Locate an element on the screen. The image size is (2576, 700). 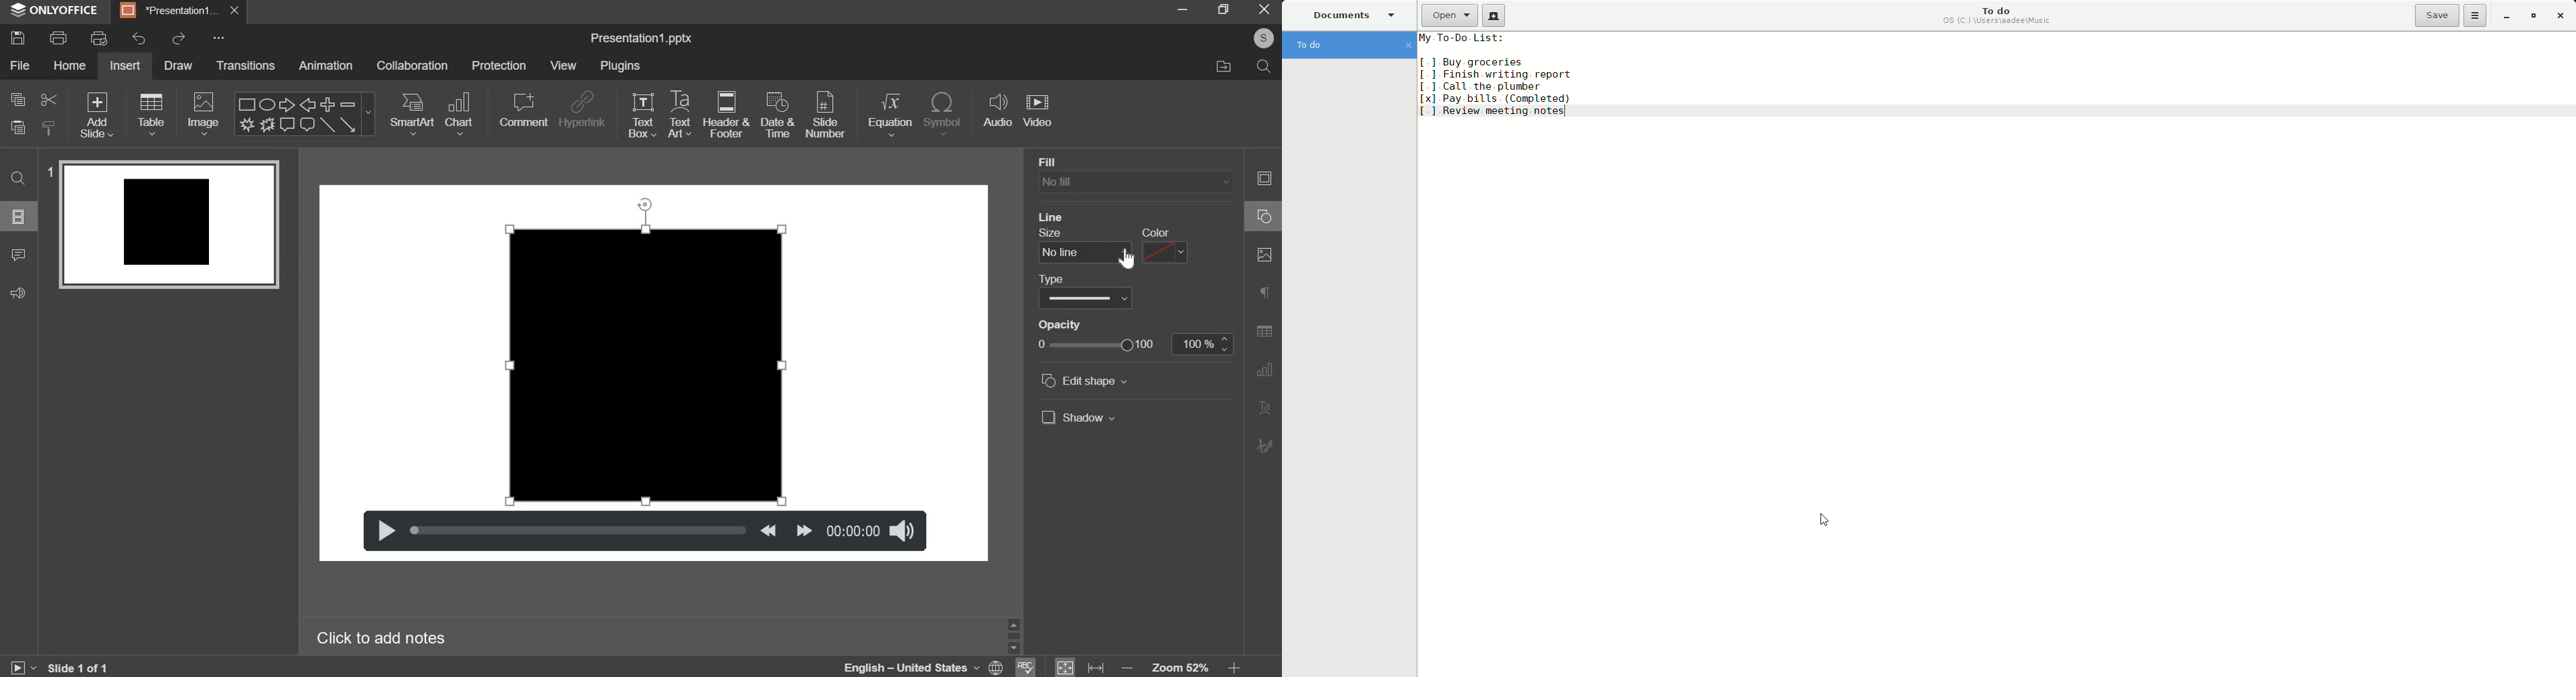
presentation.pptx is located at coordinates (641, 39).